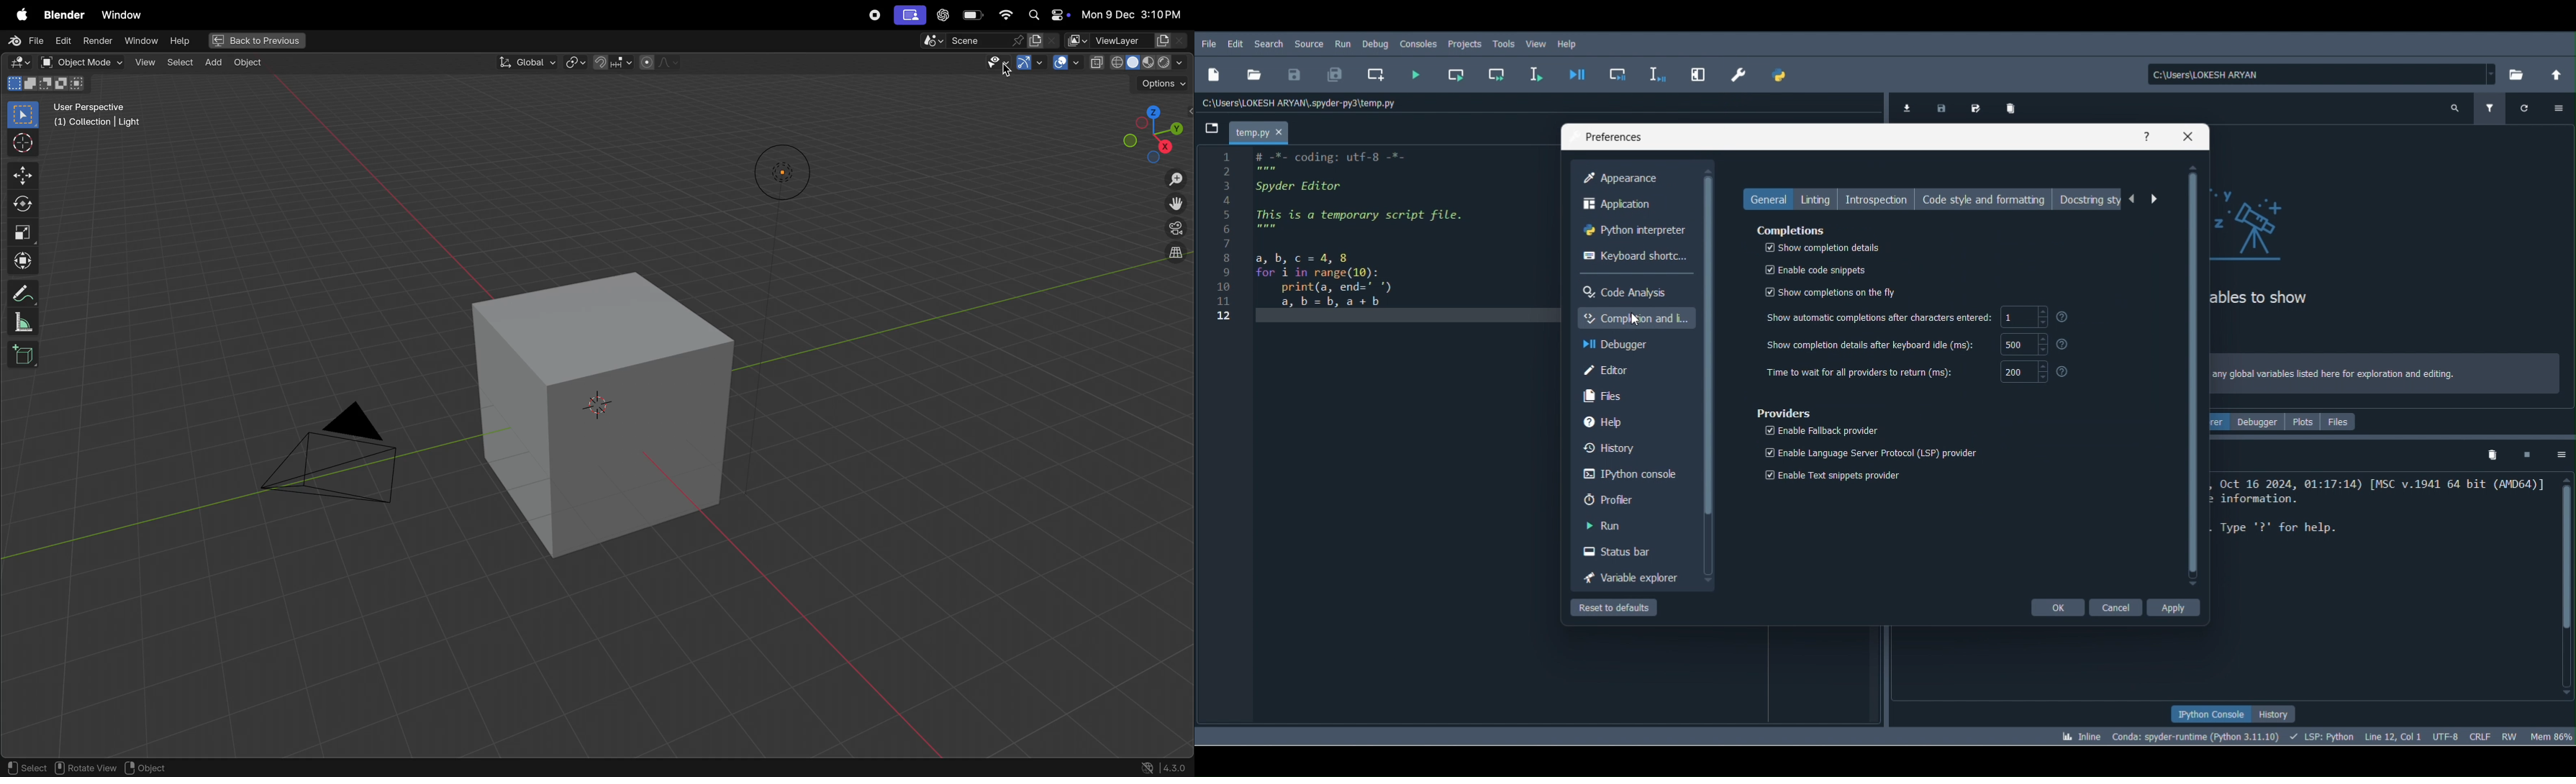 Image resolution: width=2576 pixels, height=784 pixels. Describe the element at coordinates (1610, 424) in the screenshot. I see `Help` at that location.